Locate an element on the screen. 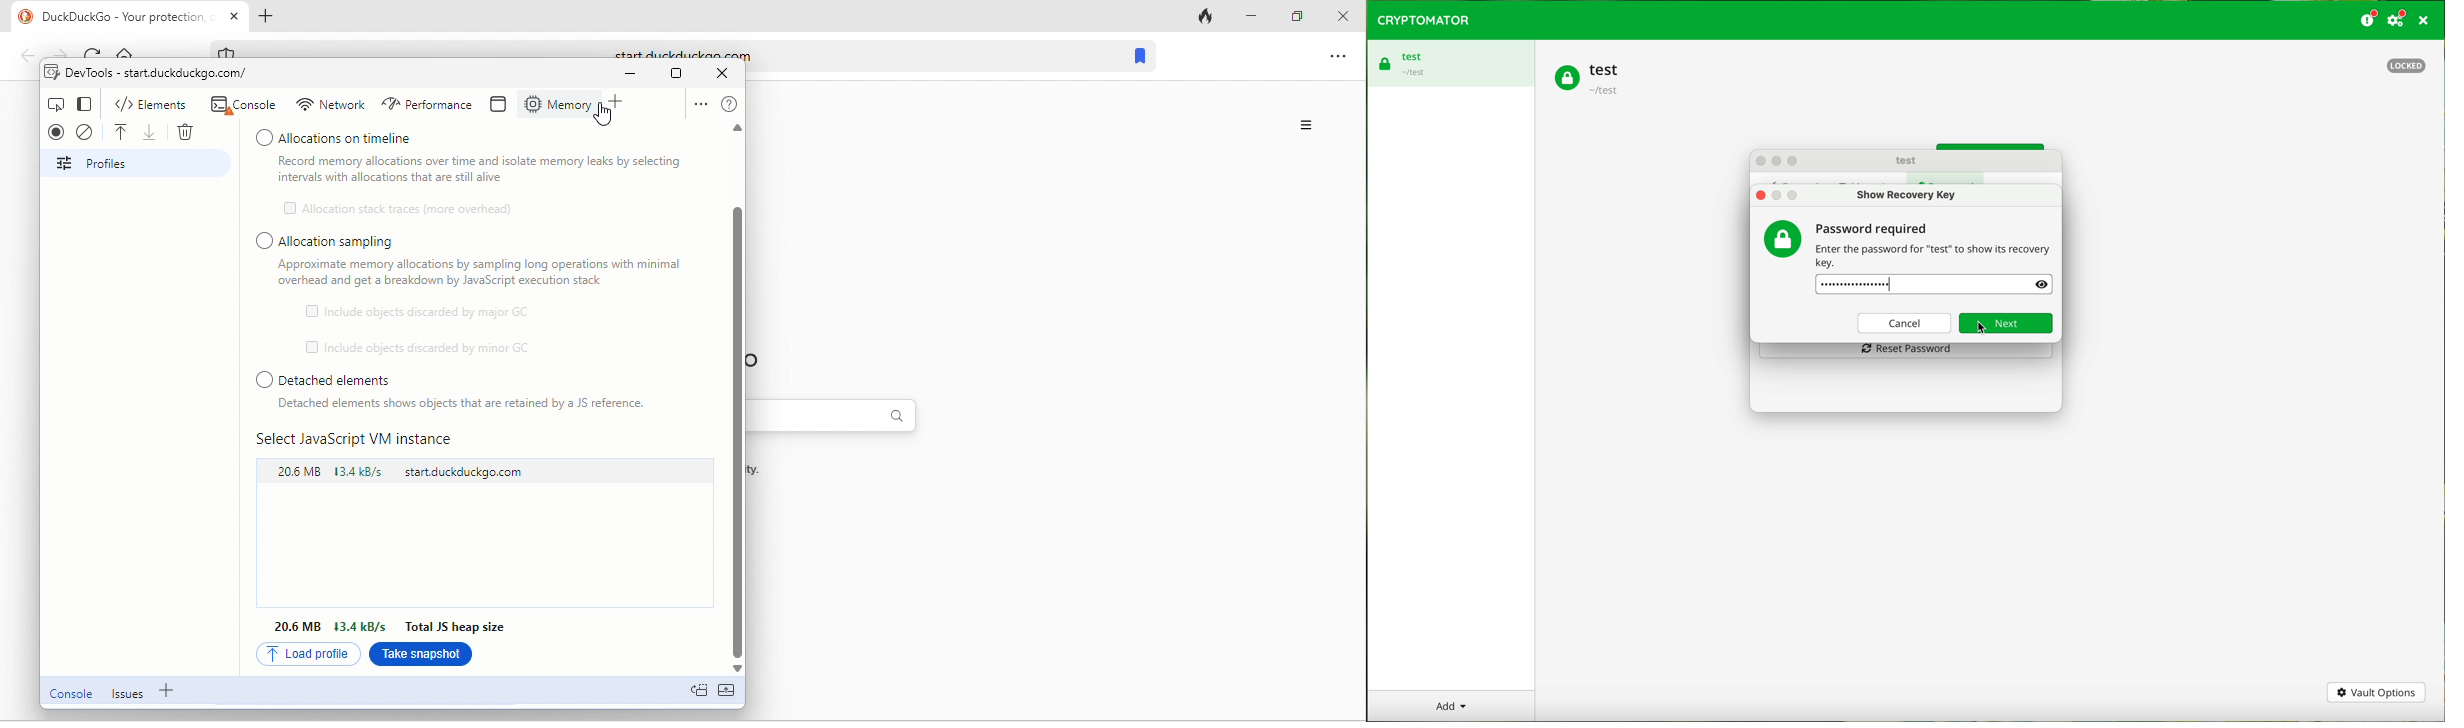  network is located at coordinates (331, 104).